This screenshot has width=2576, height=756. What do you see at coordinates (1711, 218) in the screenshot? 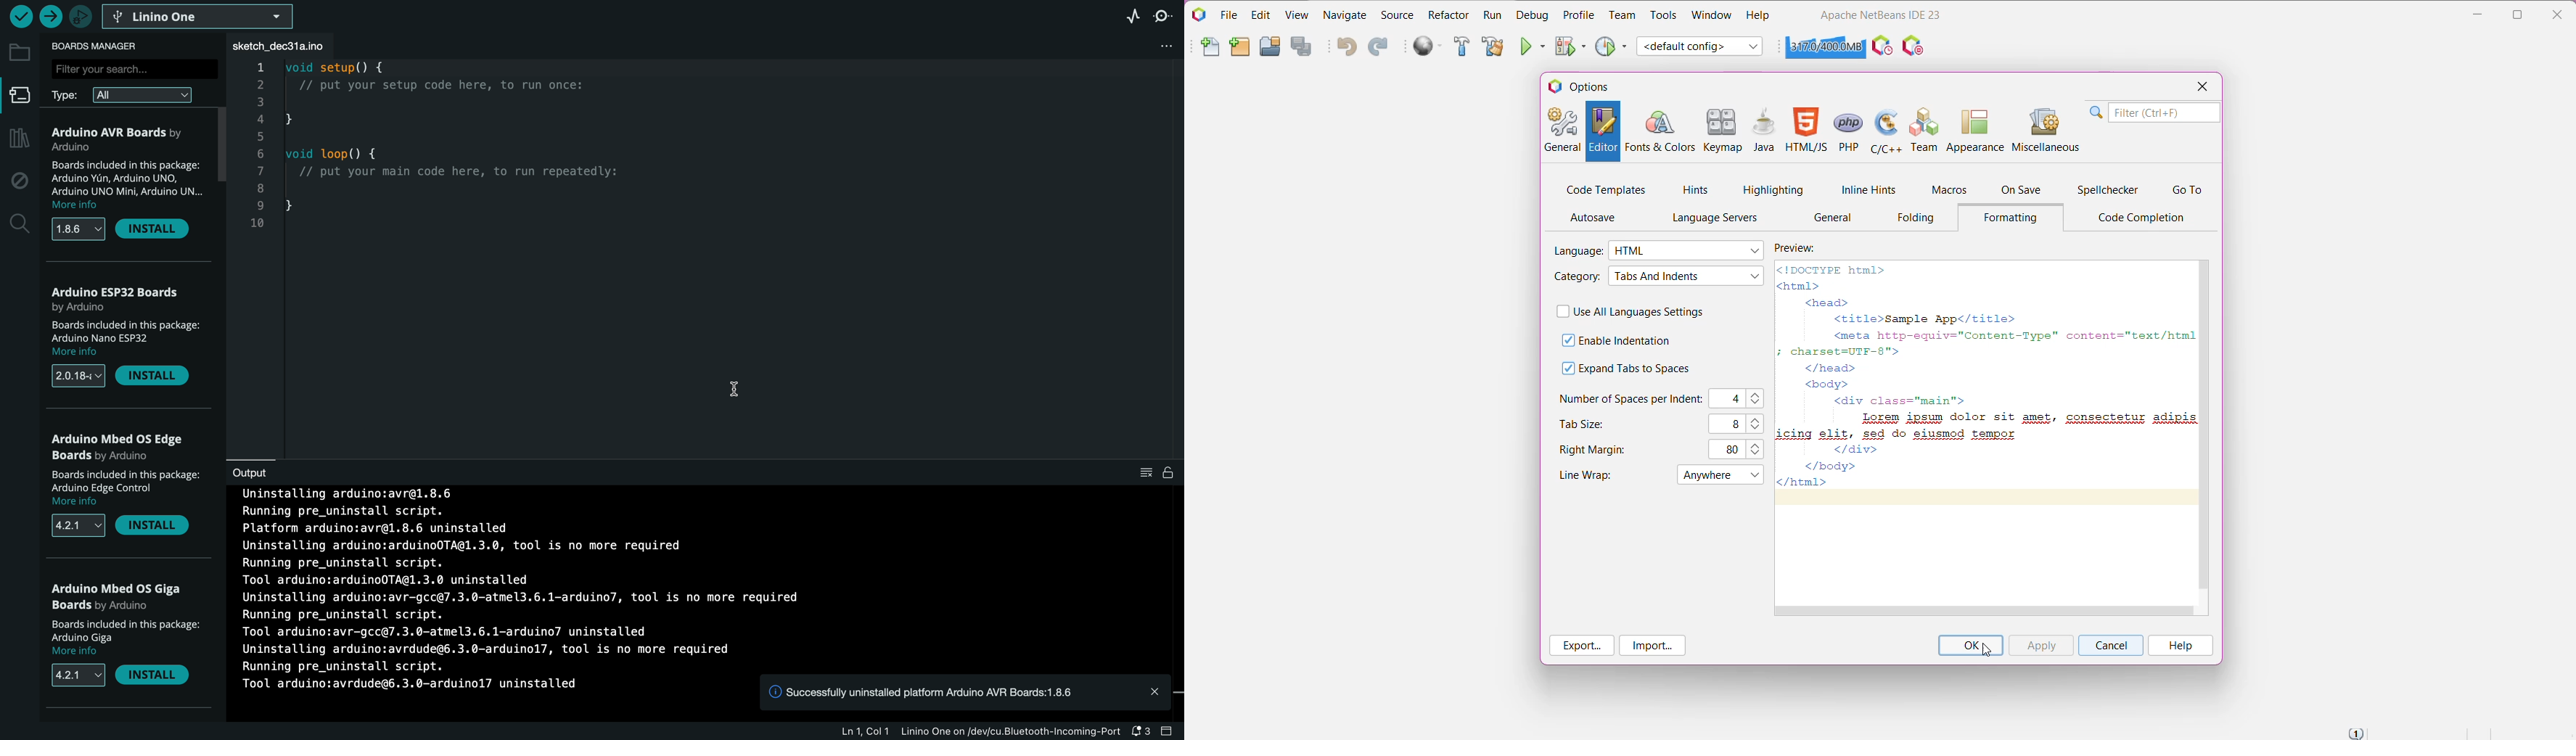
I see `Language Servers` at bounding box center [1711, 218].